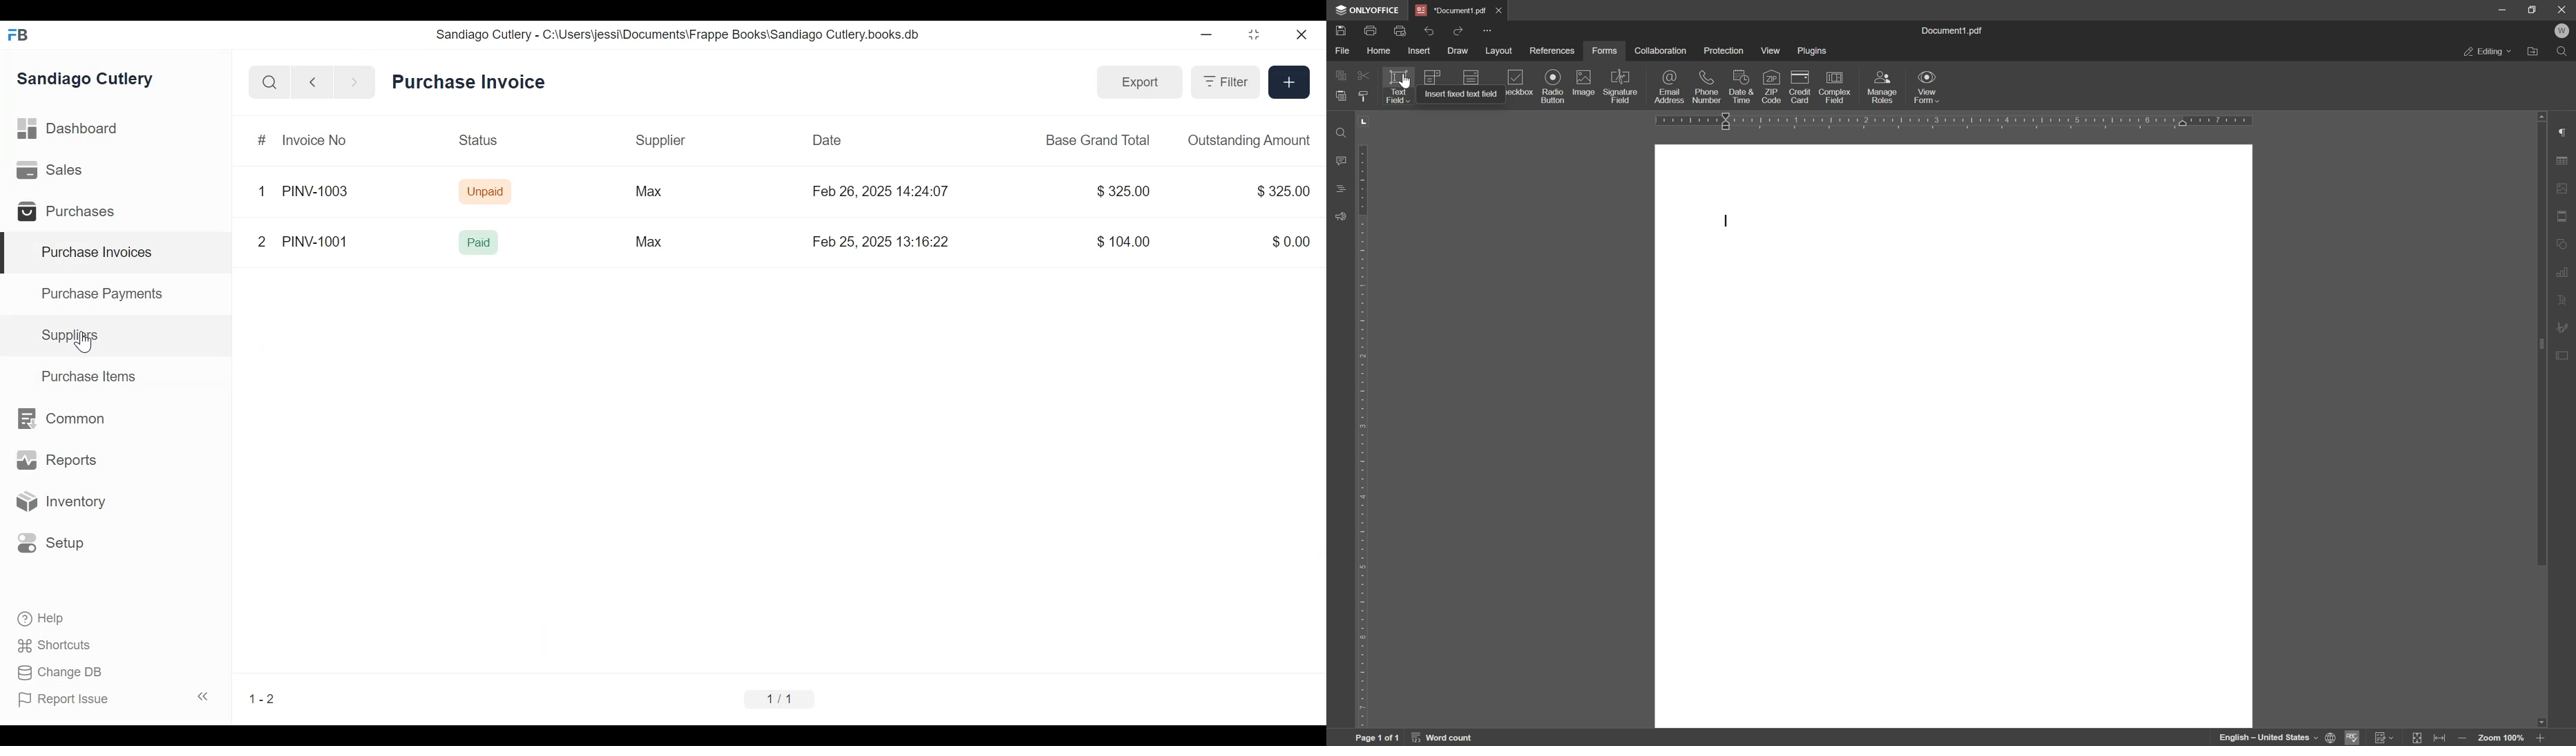 The width and height of the screenshot is (2576, 756). Describe the element at coordinates (90, 80) in the screenshot. I see `Sandiago Cutlery` at that location.